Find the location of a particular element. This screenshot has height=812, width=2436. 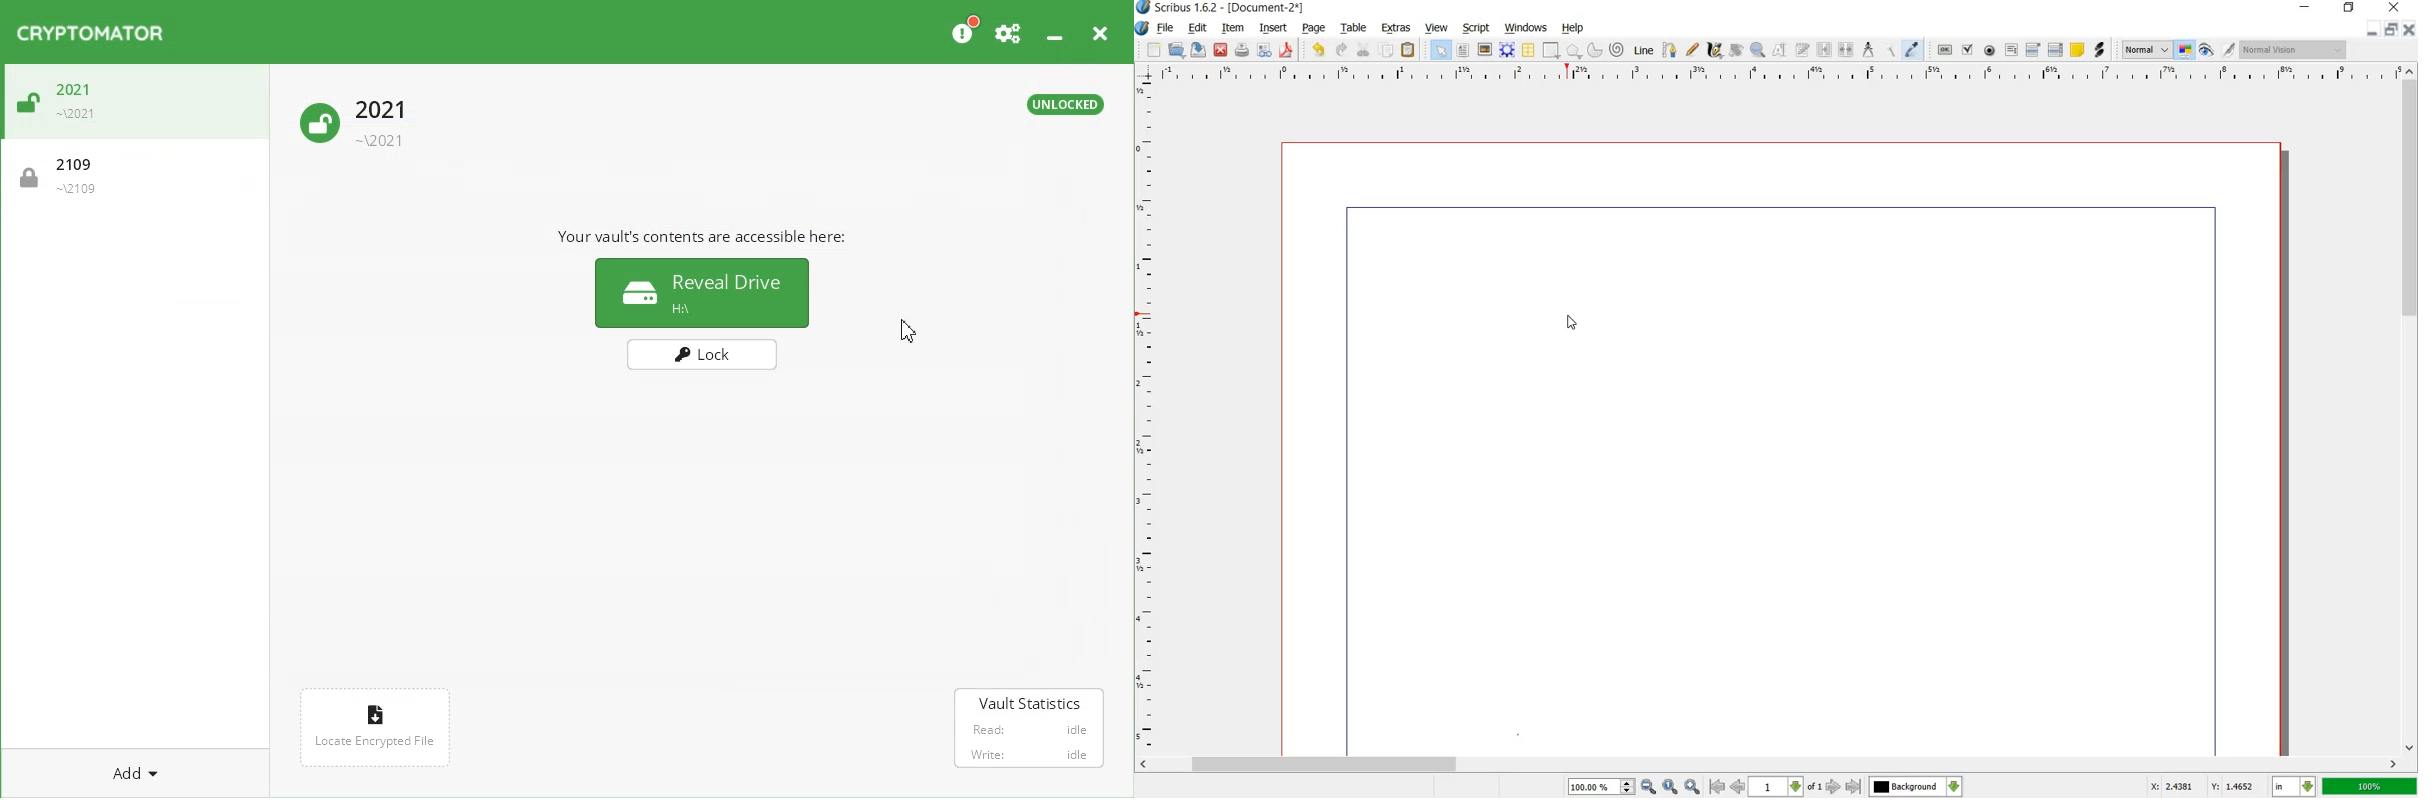

SHAPE is located at coordinates (1551, 50).